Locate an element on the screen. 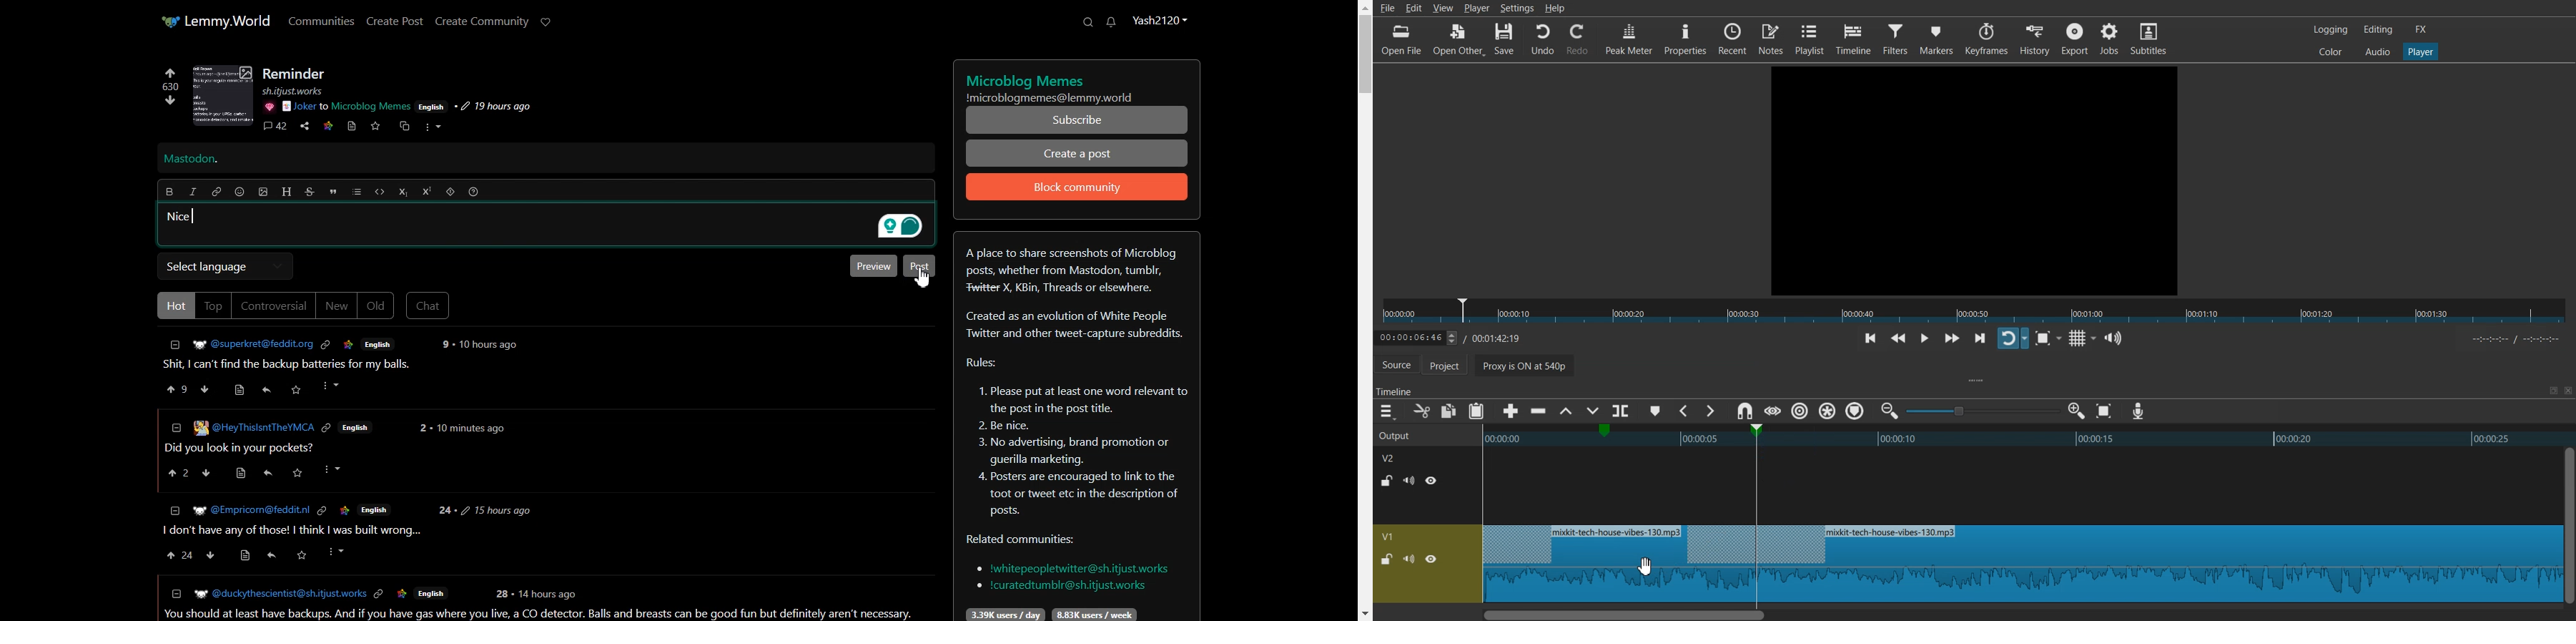 This screenshot has width=2576, height=644. Ripple Tracks is located at coordinates (1856, 411).